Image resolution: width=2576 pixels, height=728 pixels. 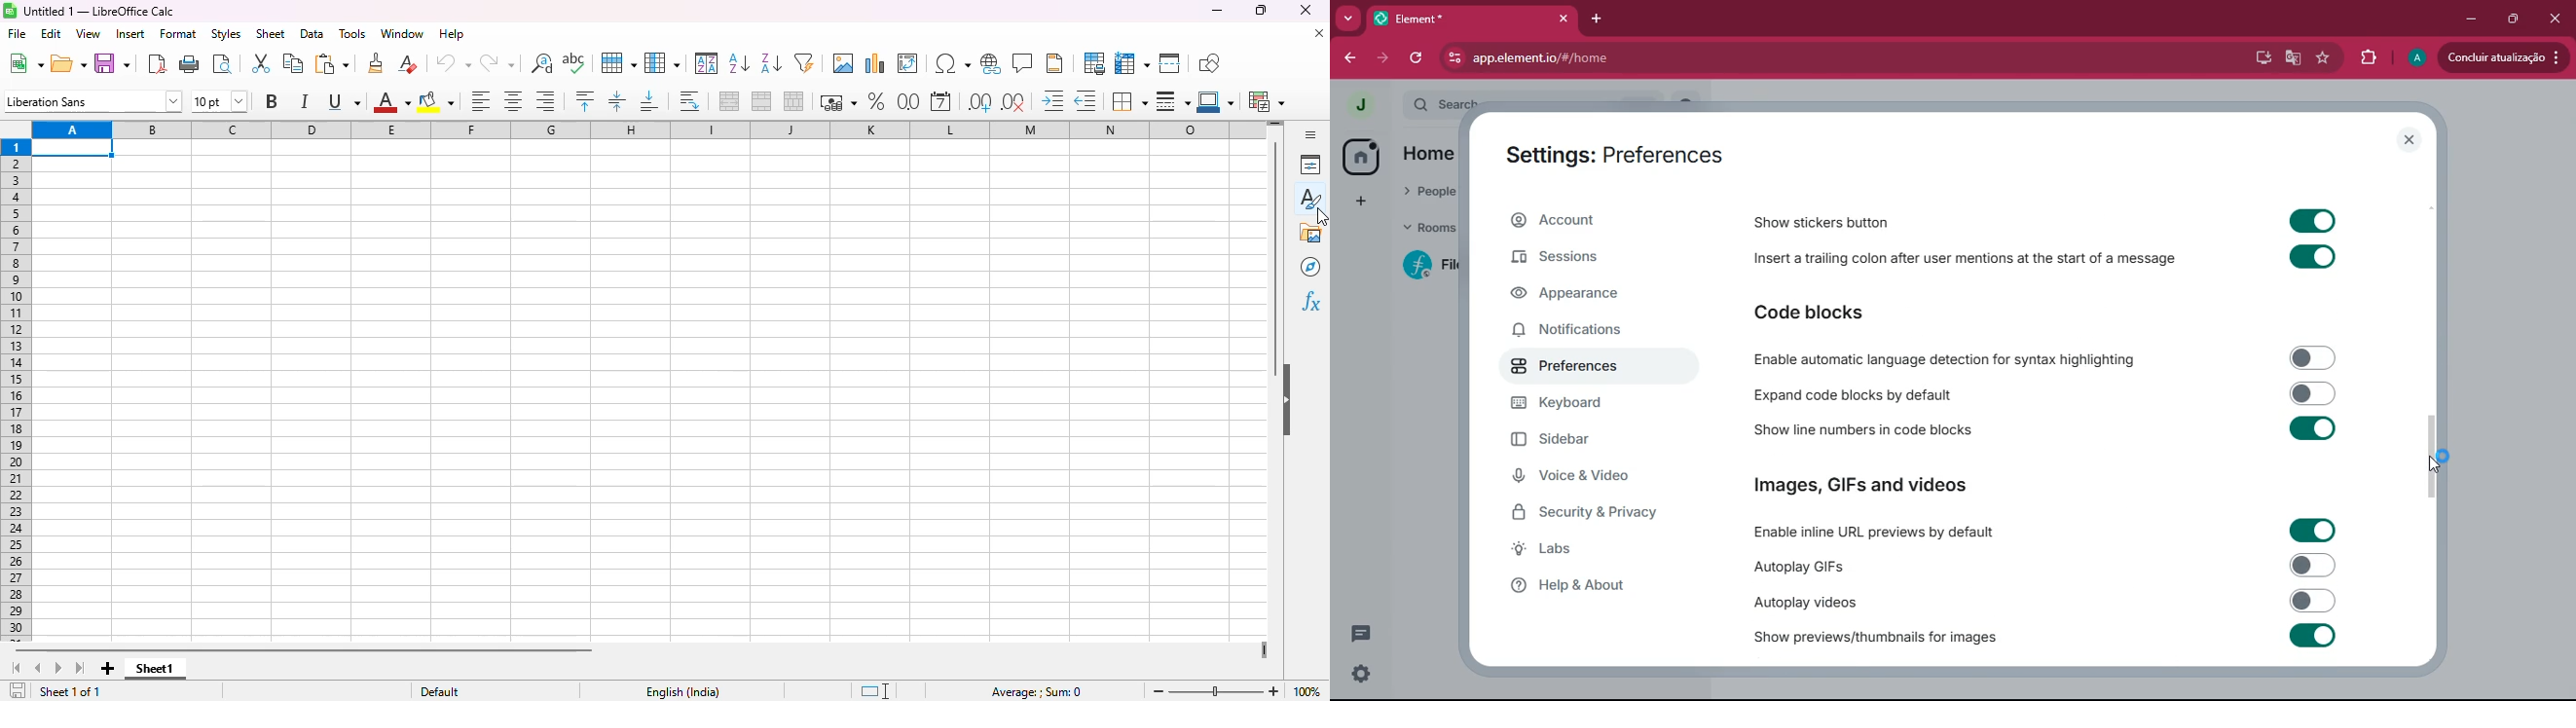 What do you see at coordinates (1318, 32) in the screenshot?
I see `close document` at bounding box center [1318, 32].